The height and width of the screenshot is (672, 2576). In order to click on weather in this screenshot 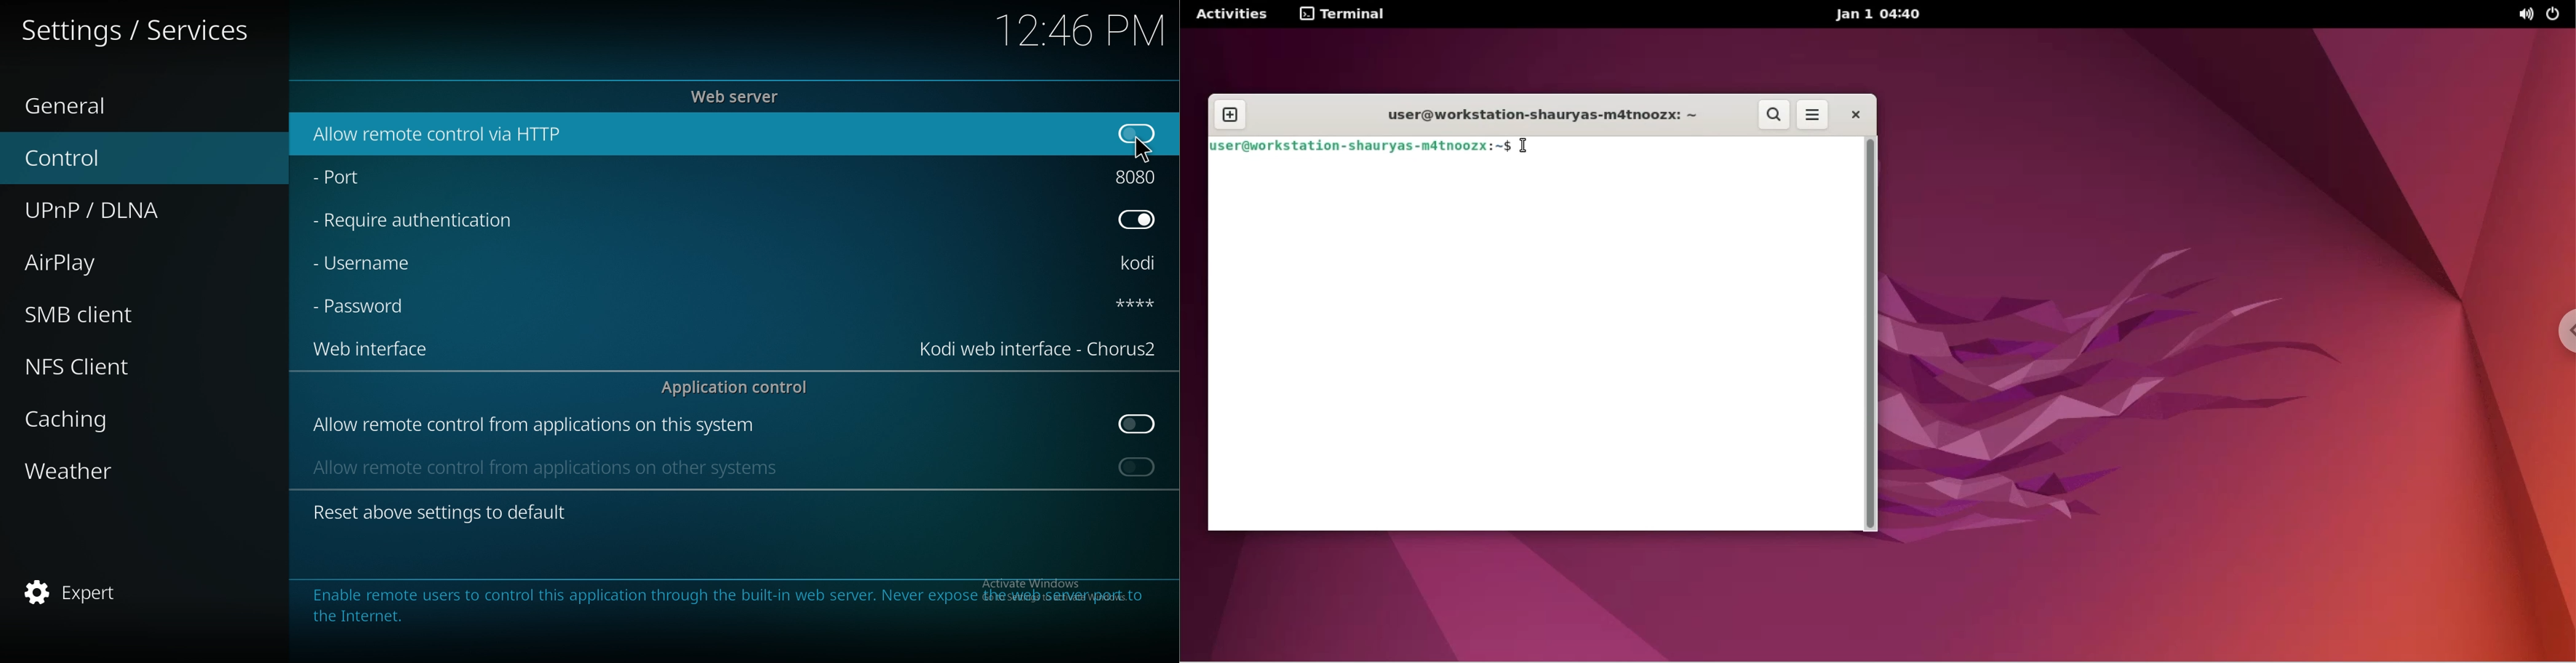, I will do `click(112, 473)`.